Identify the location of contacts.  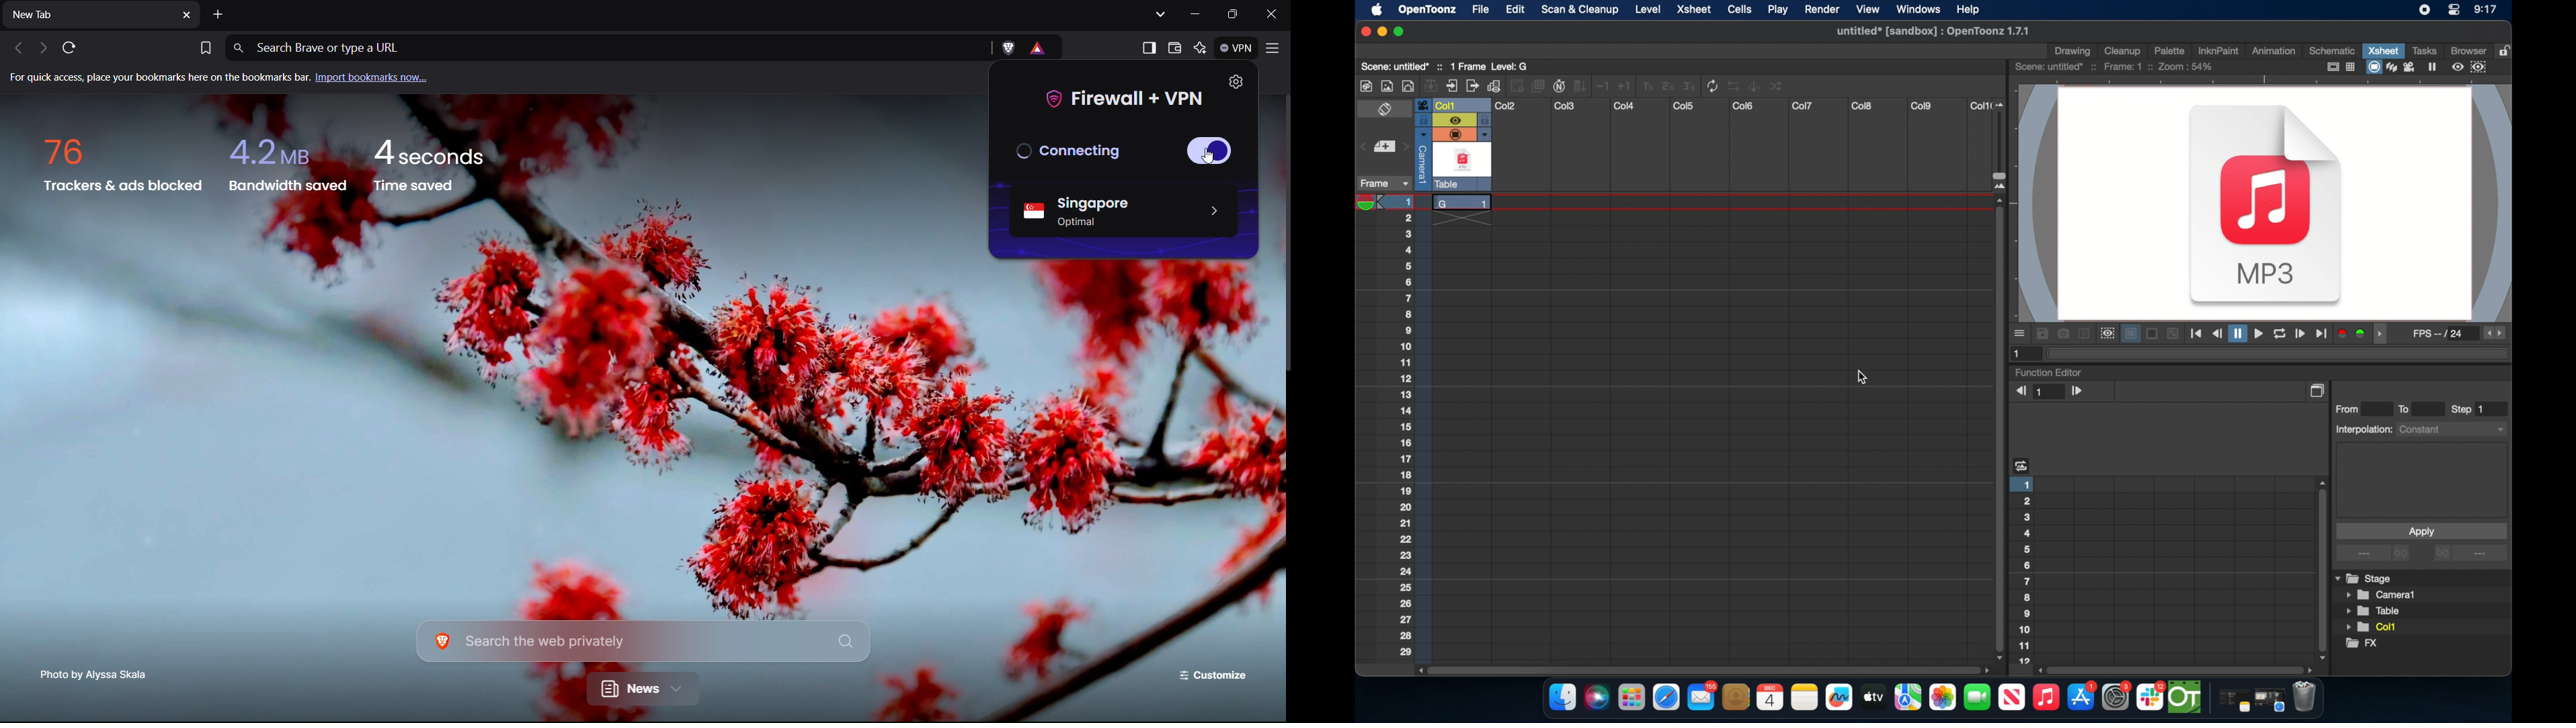
(1737, 697).